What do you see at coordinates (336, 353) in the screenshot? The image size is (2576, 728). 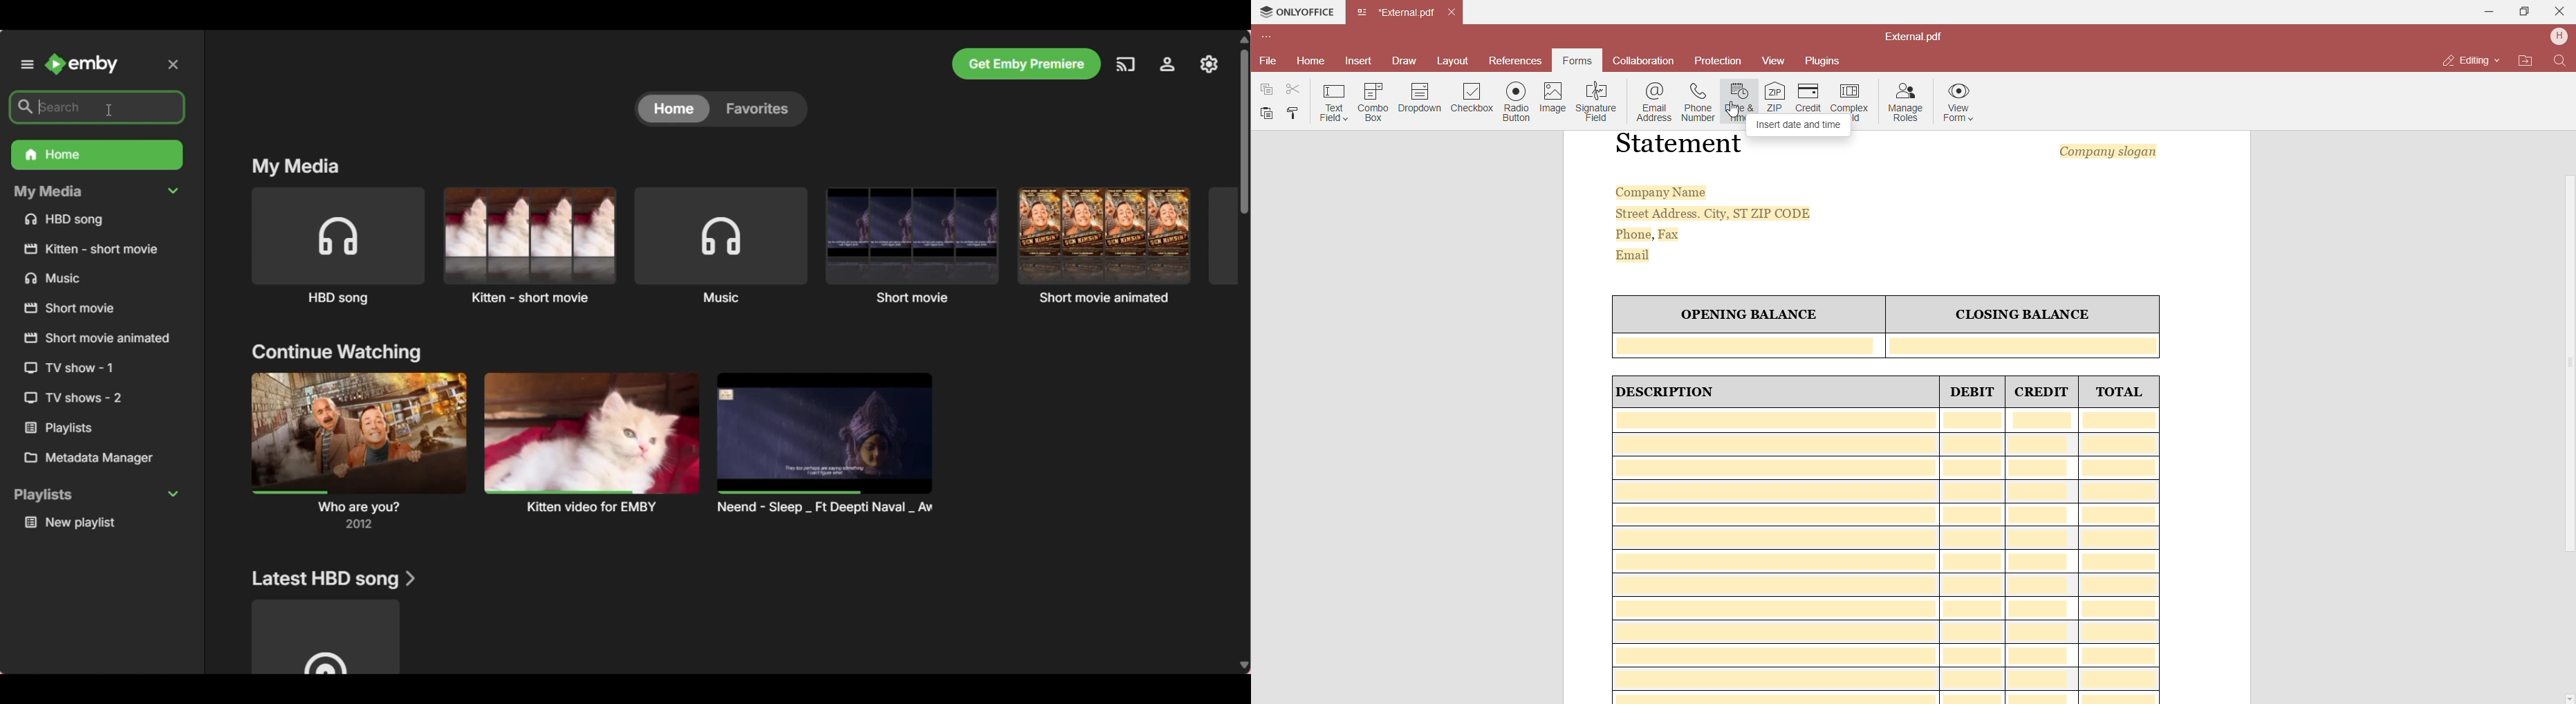 I see `Section title` at bounding box center [336, 353].